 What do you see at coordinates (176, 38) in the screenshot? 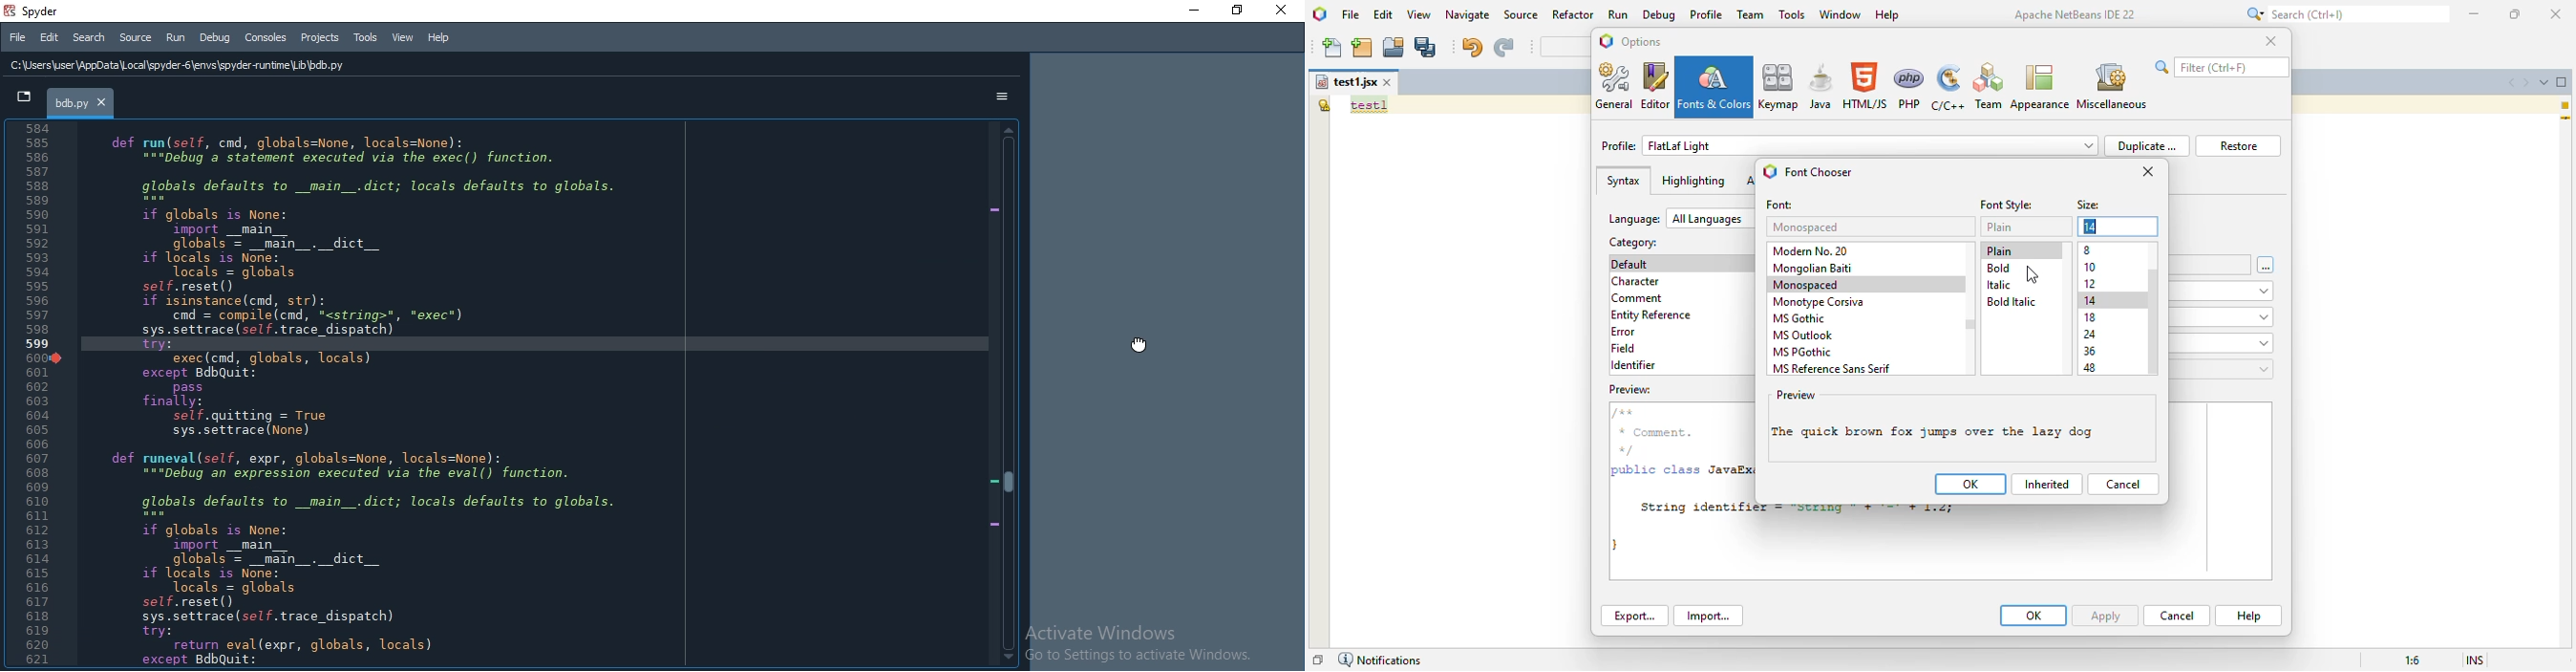
I see `Run` at bounding box center [176, 38].